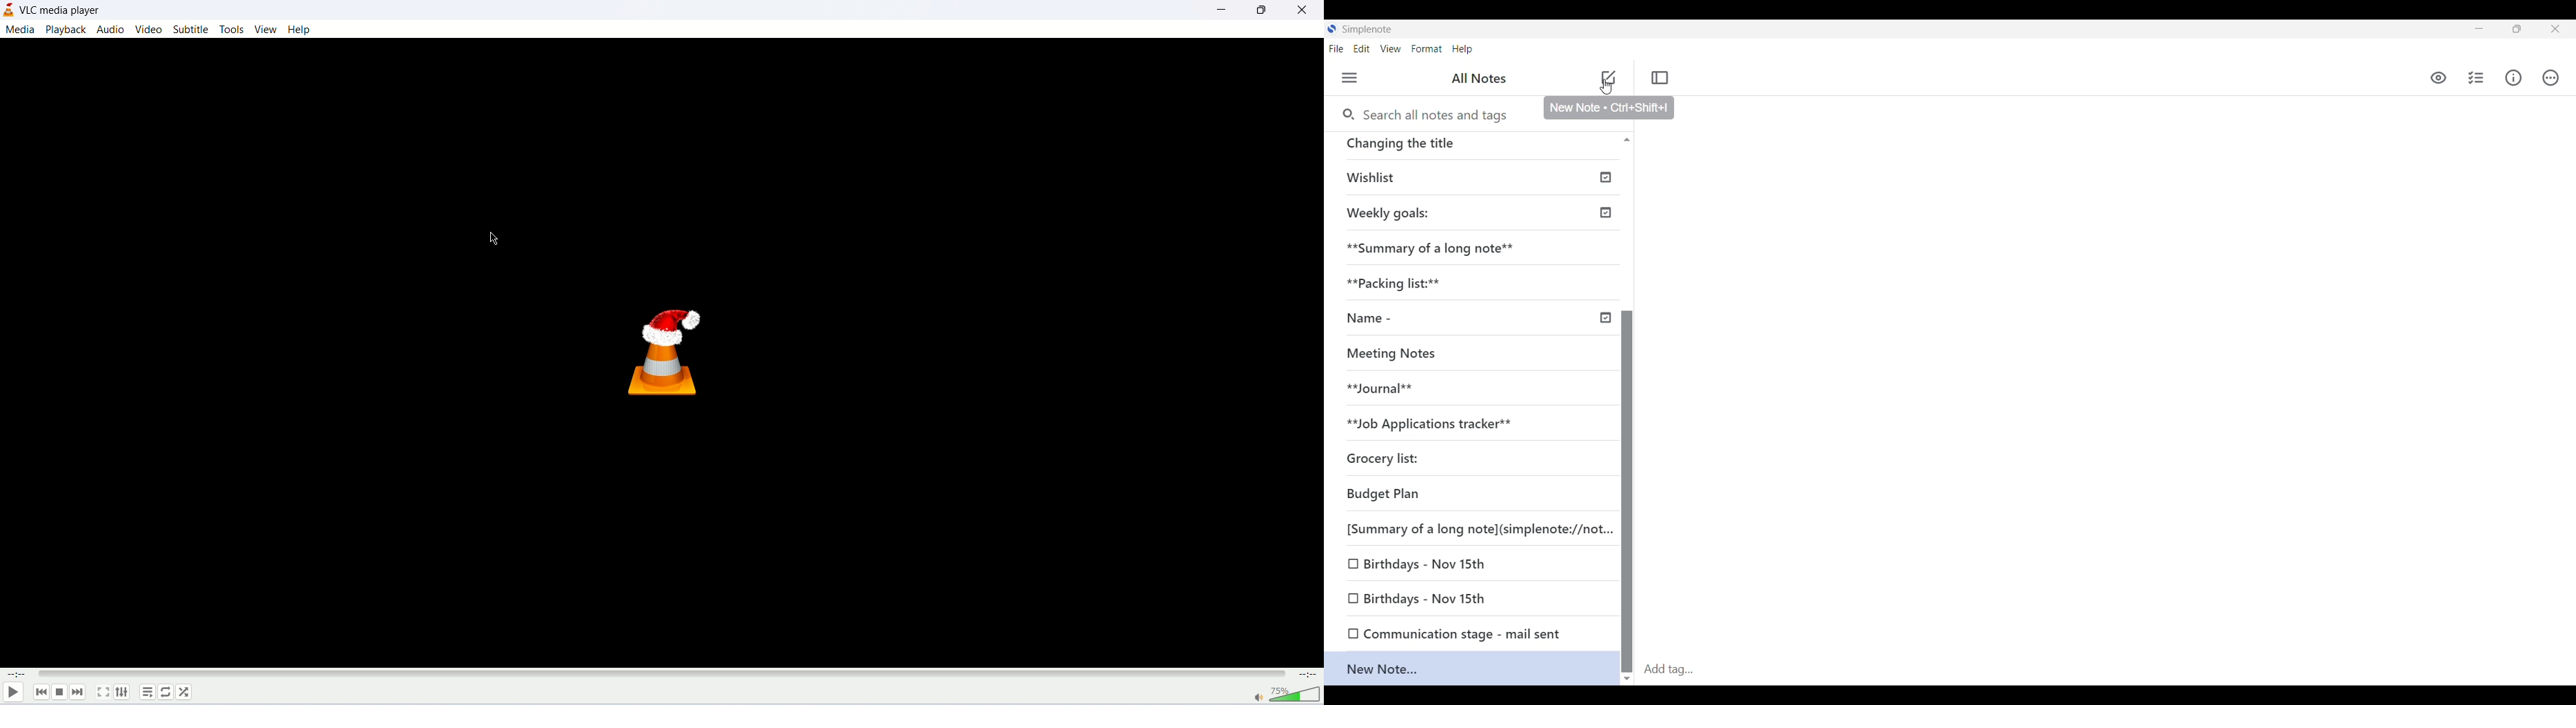 Image resolution: width=2576 pixels, height=728 pixels. I want to click on progress bar, so click(663, 675).